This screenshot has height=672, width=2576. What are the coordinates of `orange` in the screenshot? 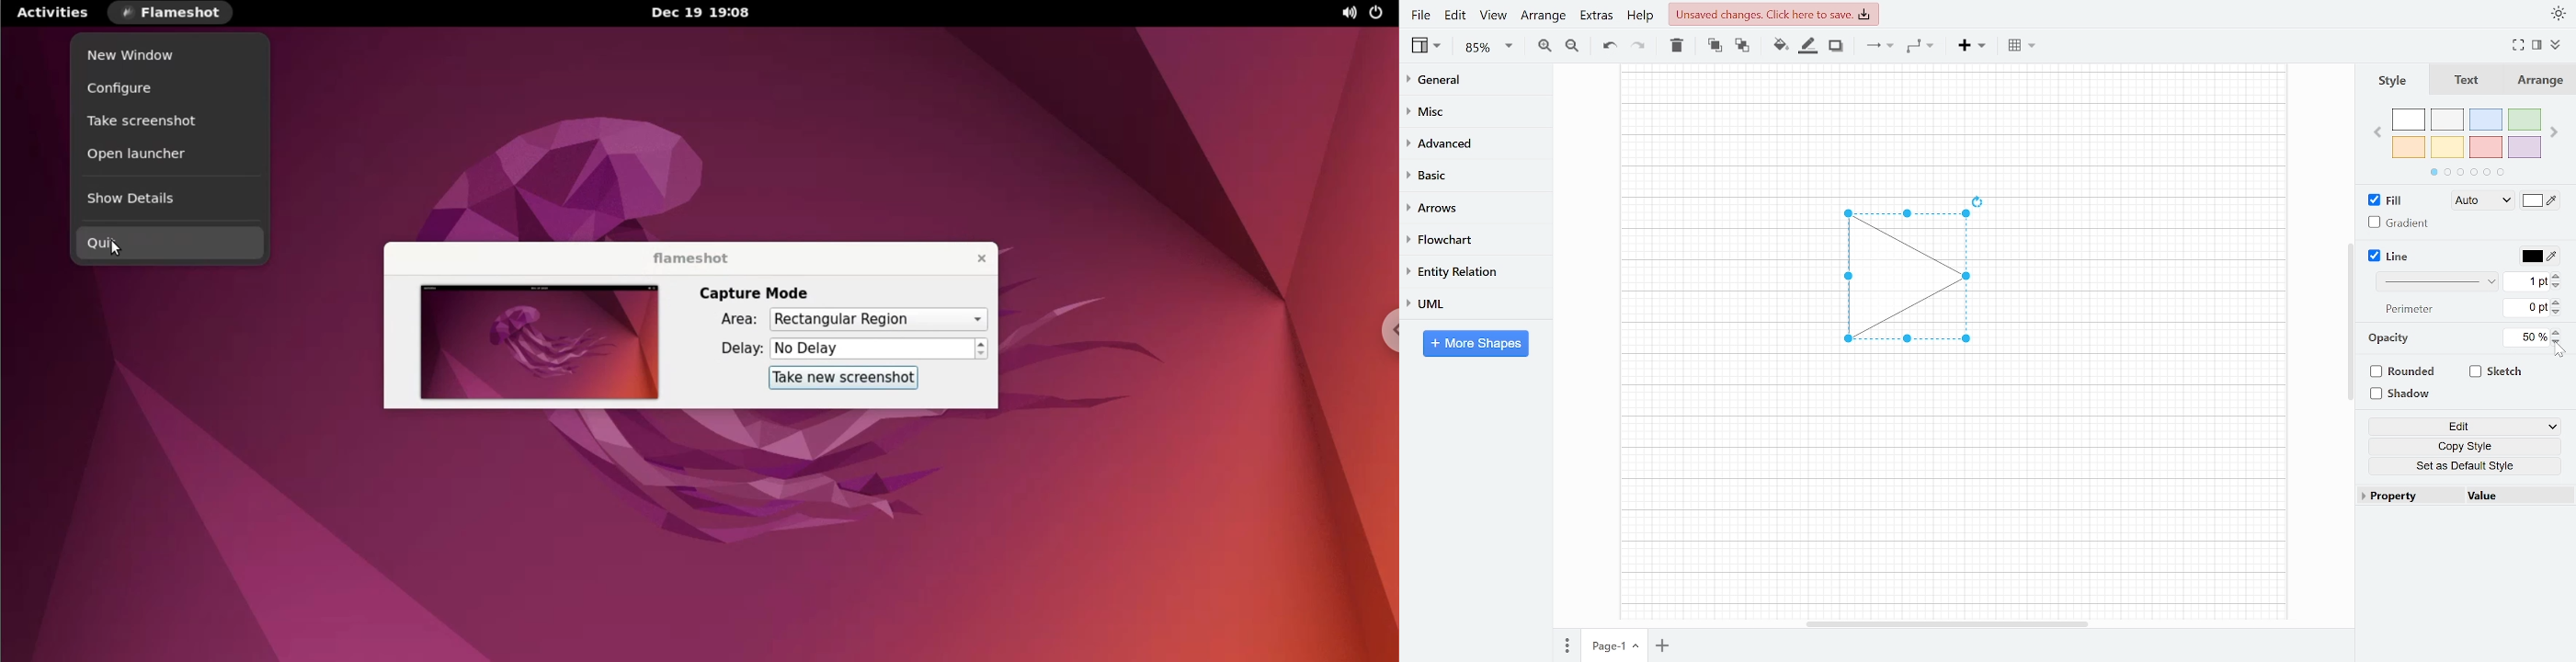 It's located at (2409, 147).